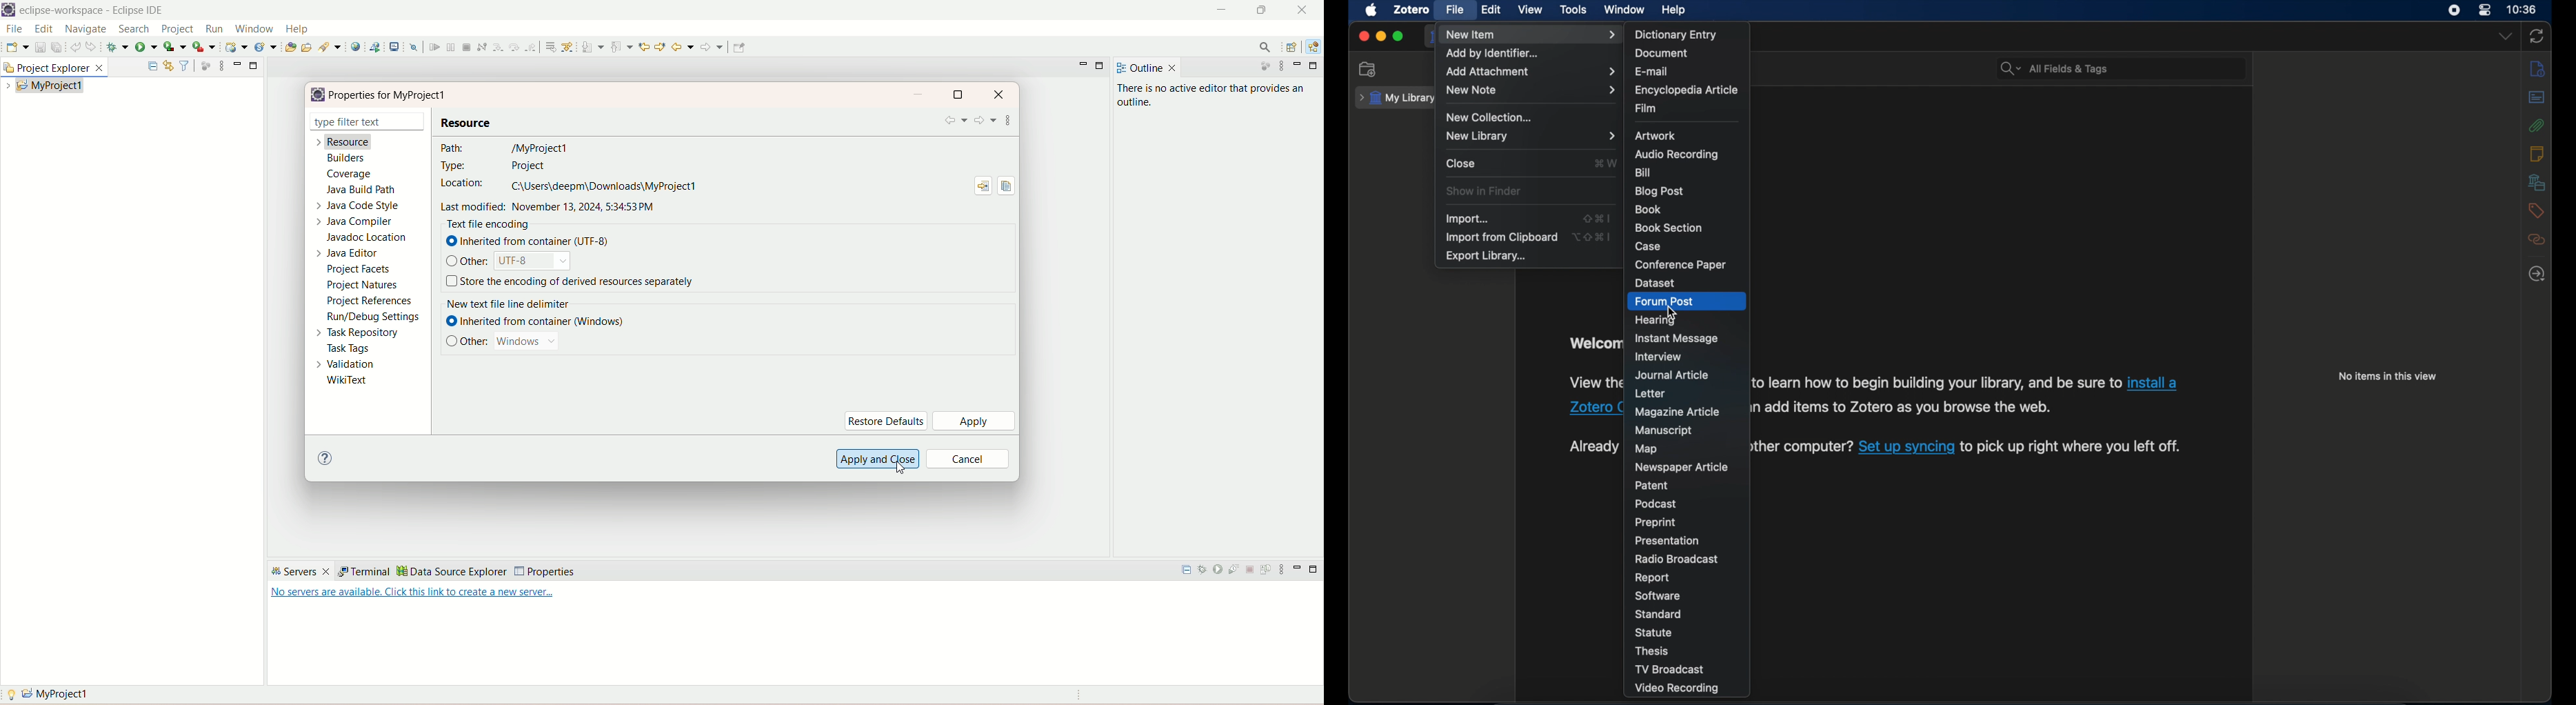 Image resolution: width=2576 pixels, height=728 pixels. Describe the element at coordinates (1652, 486) in the screenshot. I see `patent` at that location.